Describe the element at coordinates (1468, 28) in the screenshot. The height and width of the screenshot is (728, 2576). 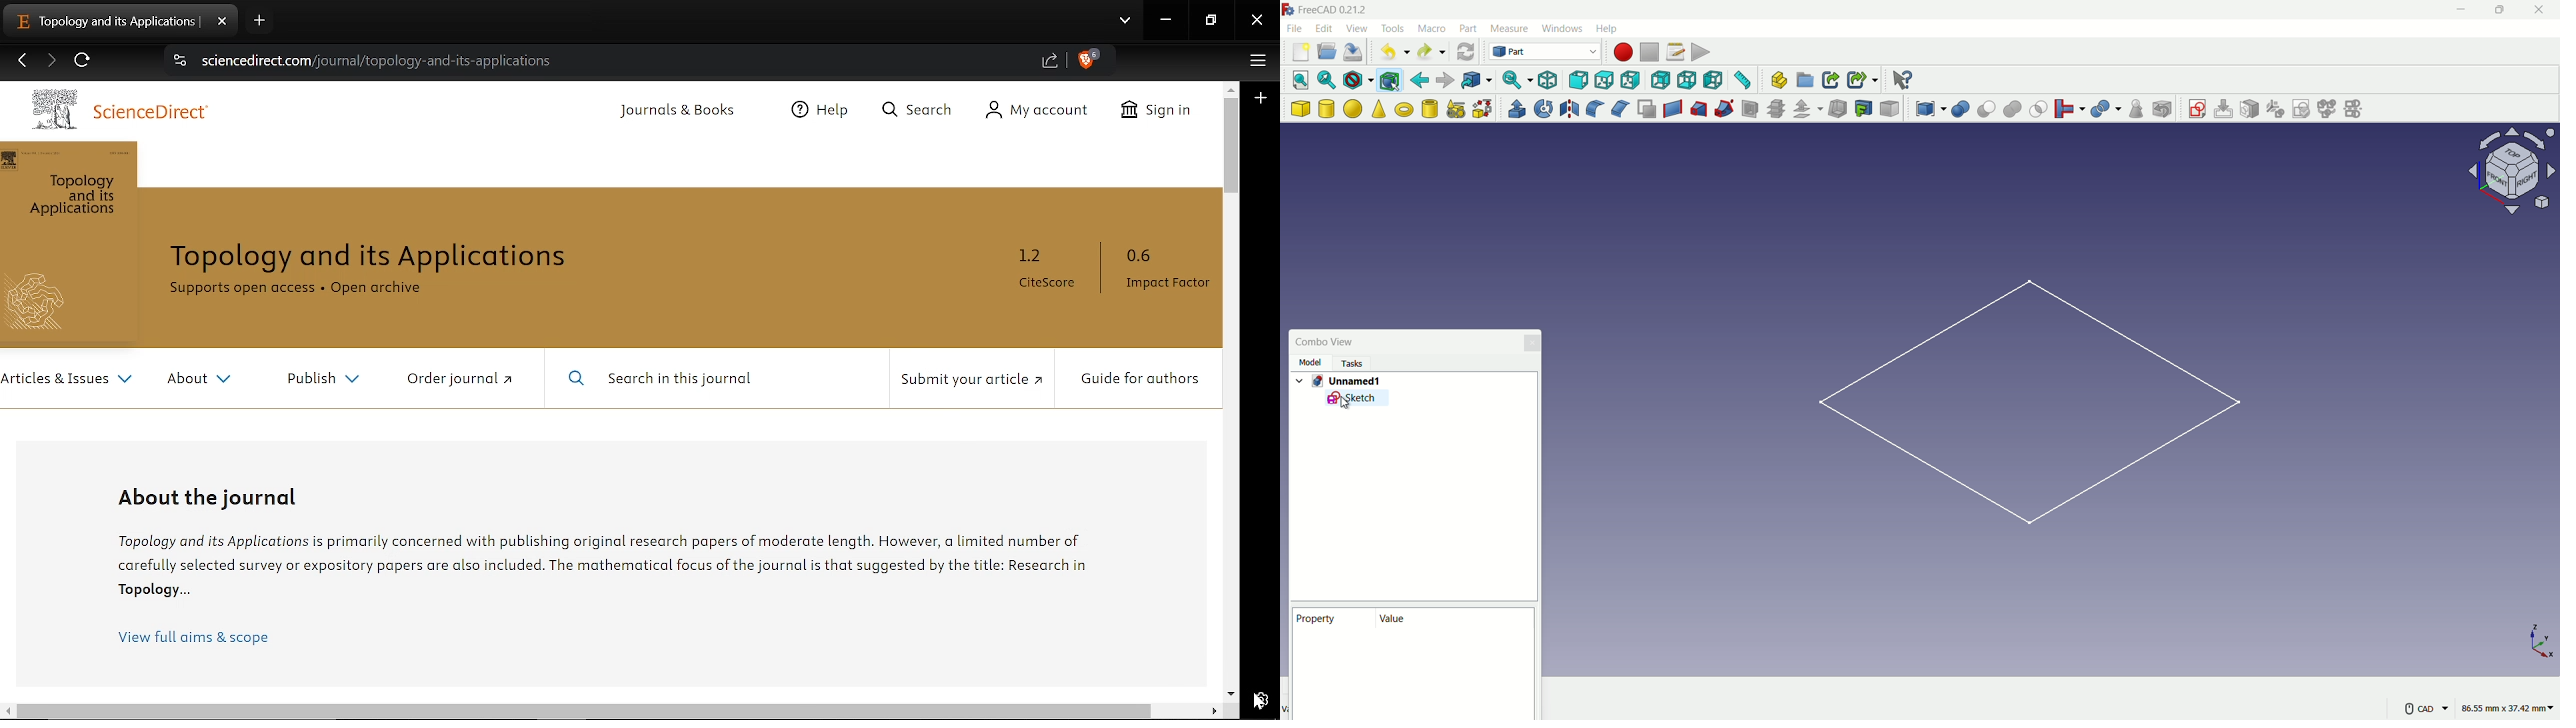
I see `part ` at that location.